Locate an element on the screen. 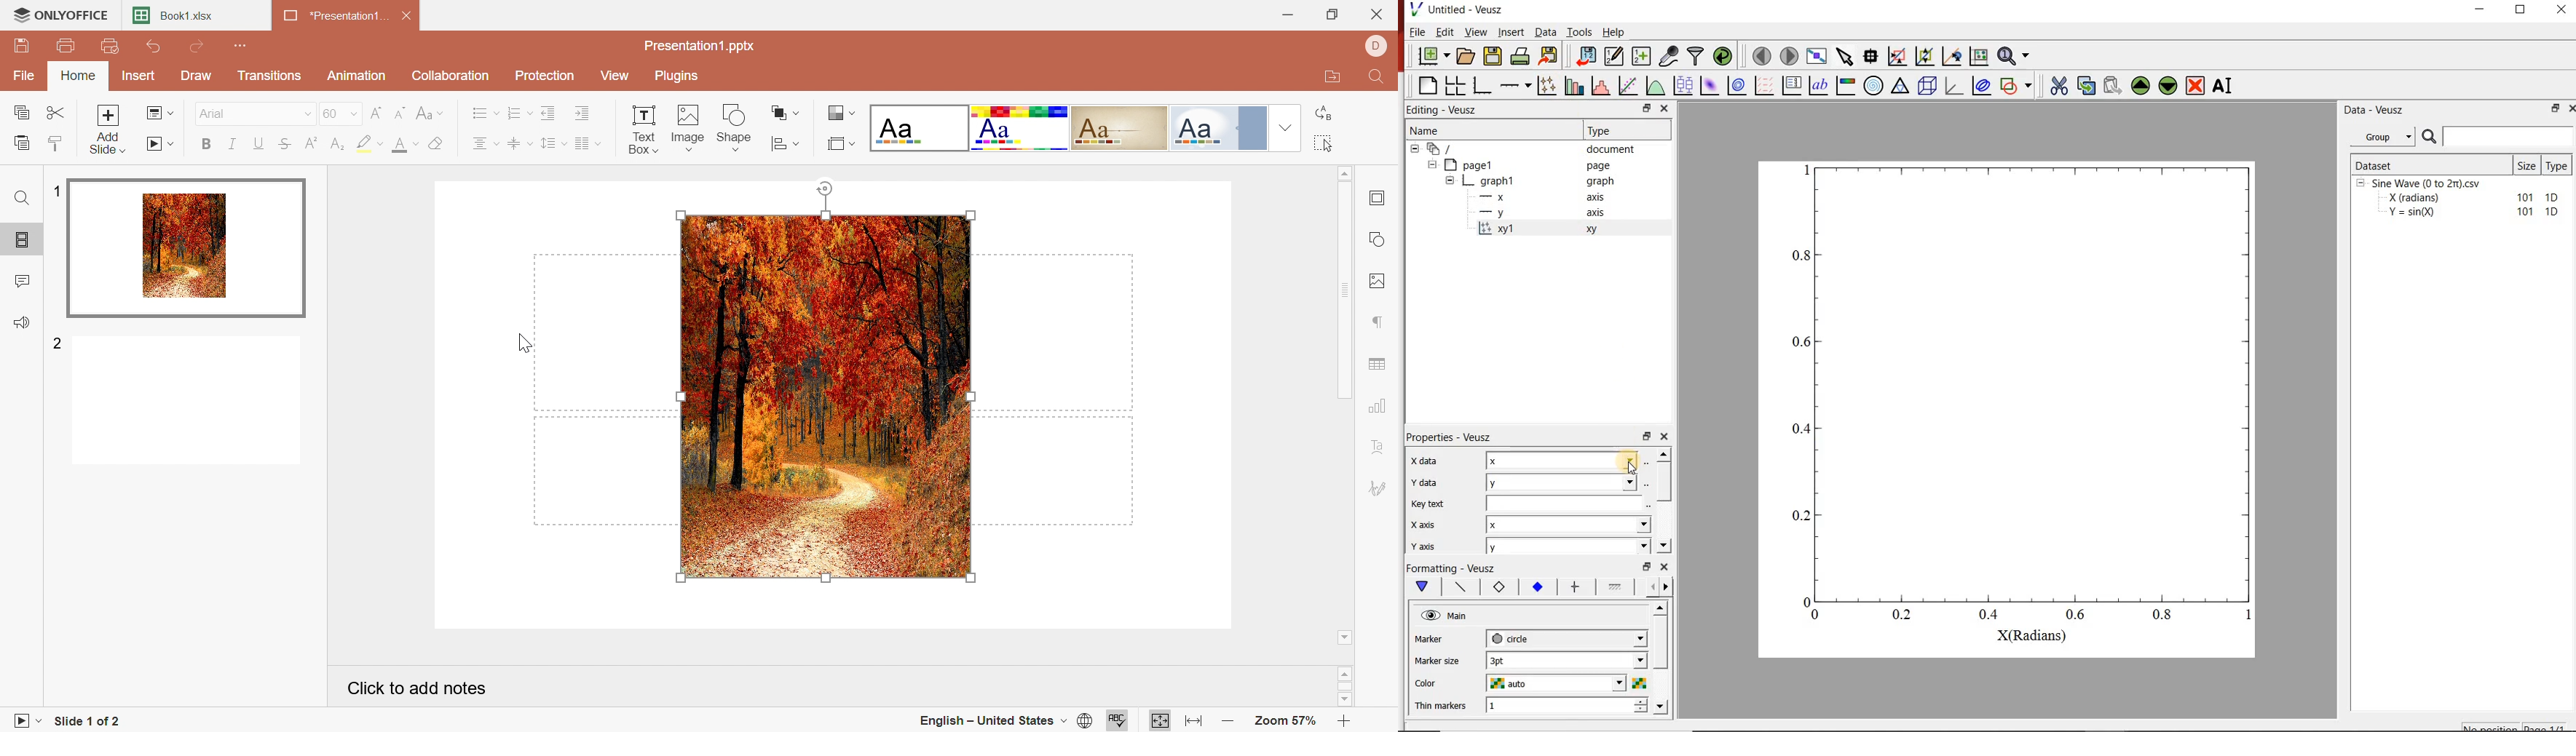  Spell checking is located at coordinates (1113, 723).